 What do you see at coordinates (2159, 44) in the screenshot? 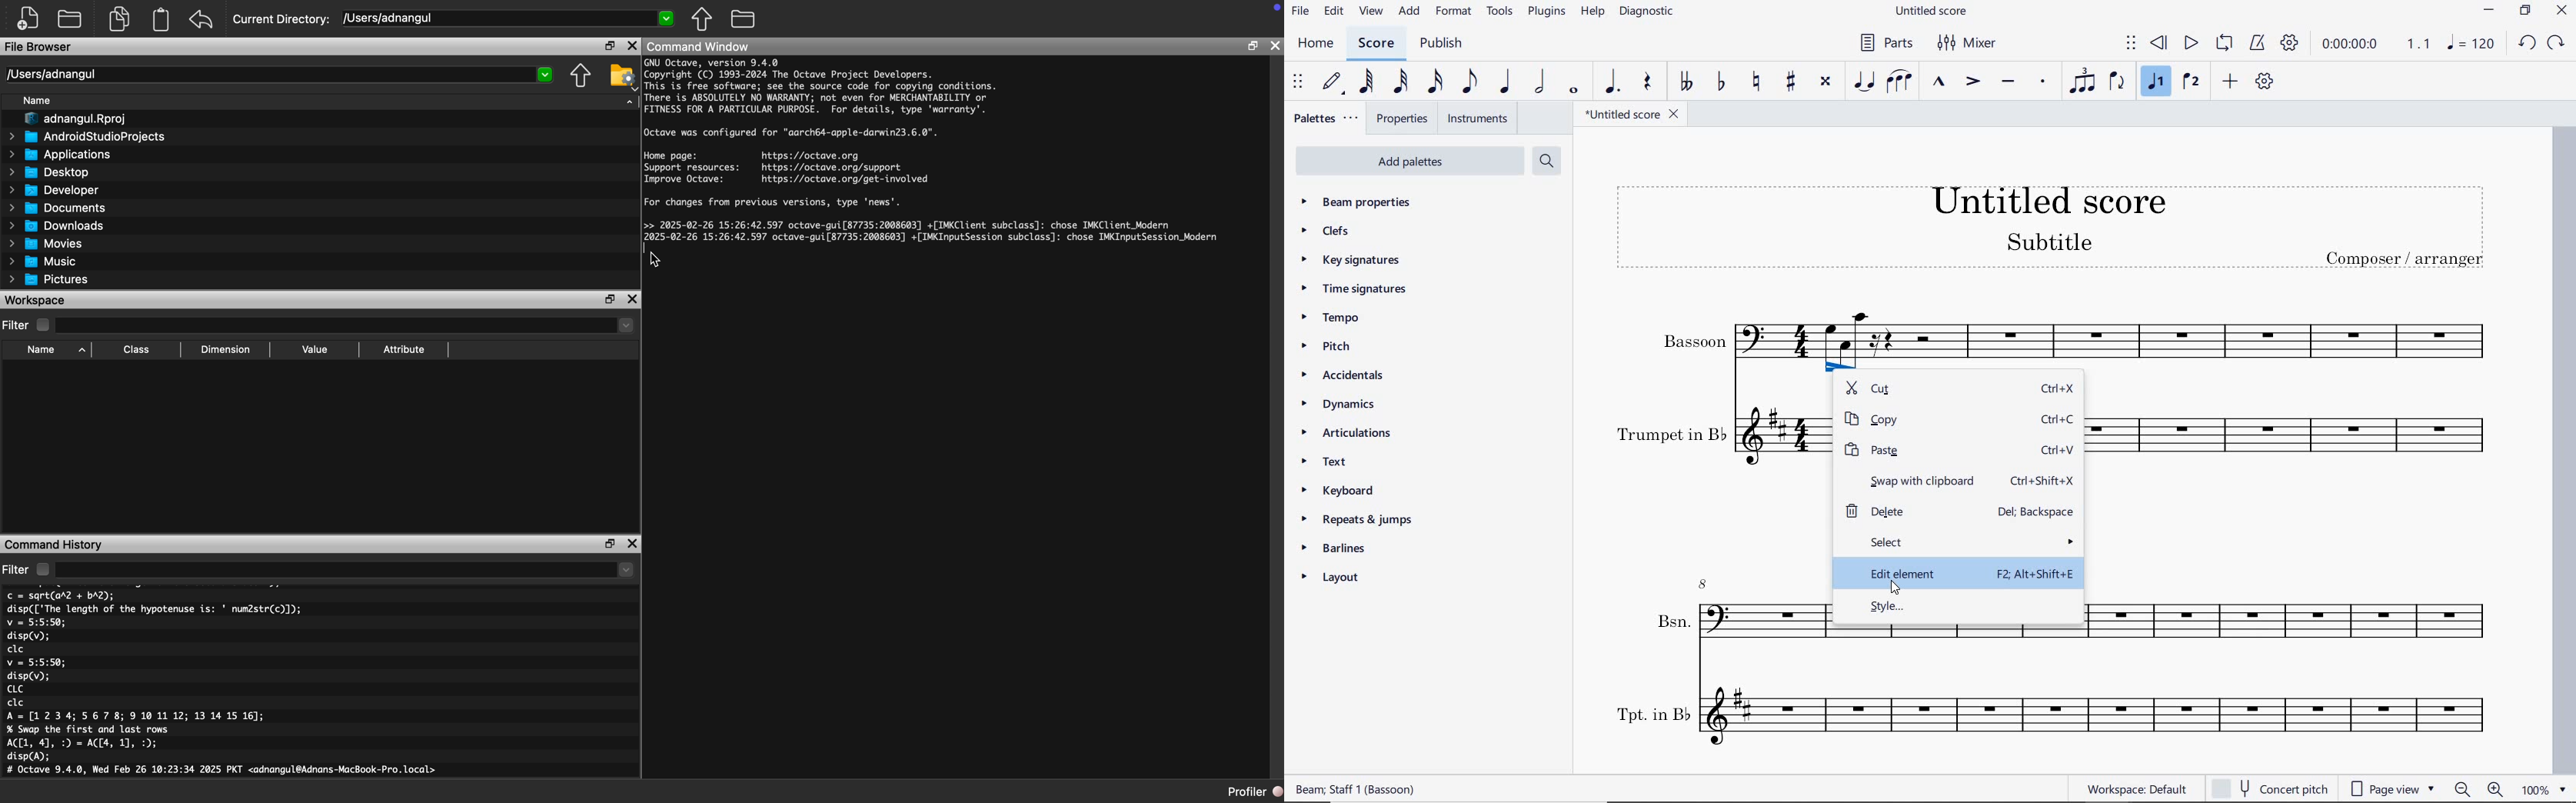
I see `rewind` at bounding box center [2159, 44].